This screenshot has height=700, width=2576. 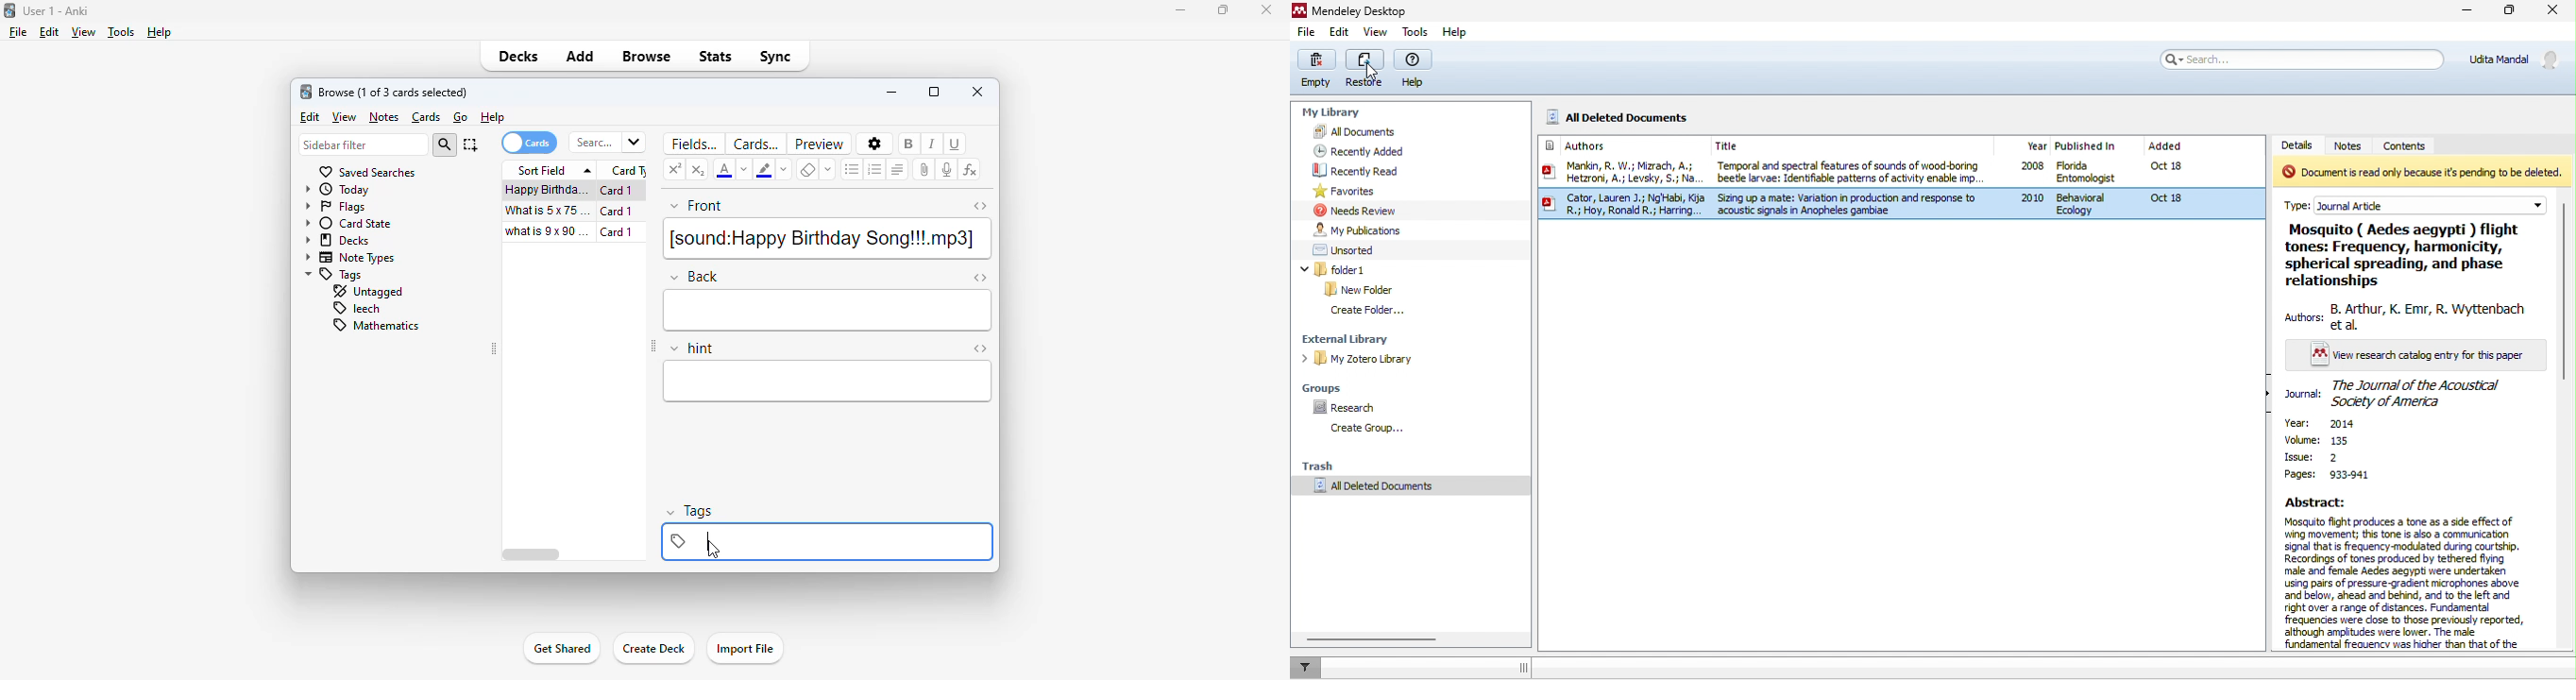 I want to click on equations, so click(x=970, y=171).